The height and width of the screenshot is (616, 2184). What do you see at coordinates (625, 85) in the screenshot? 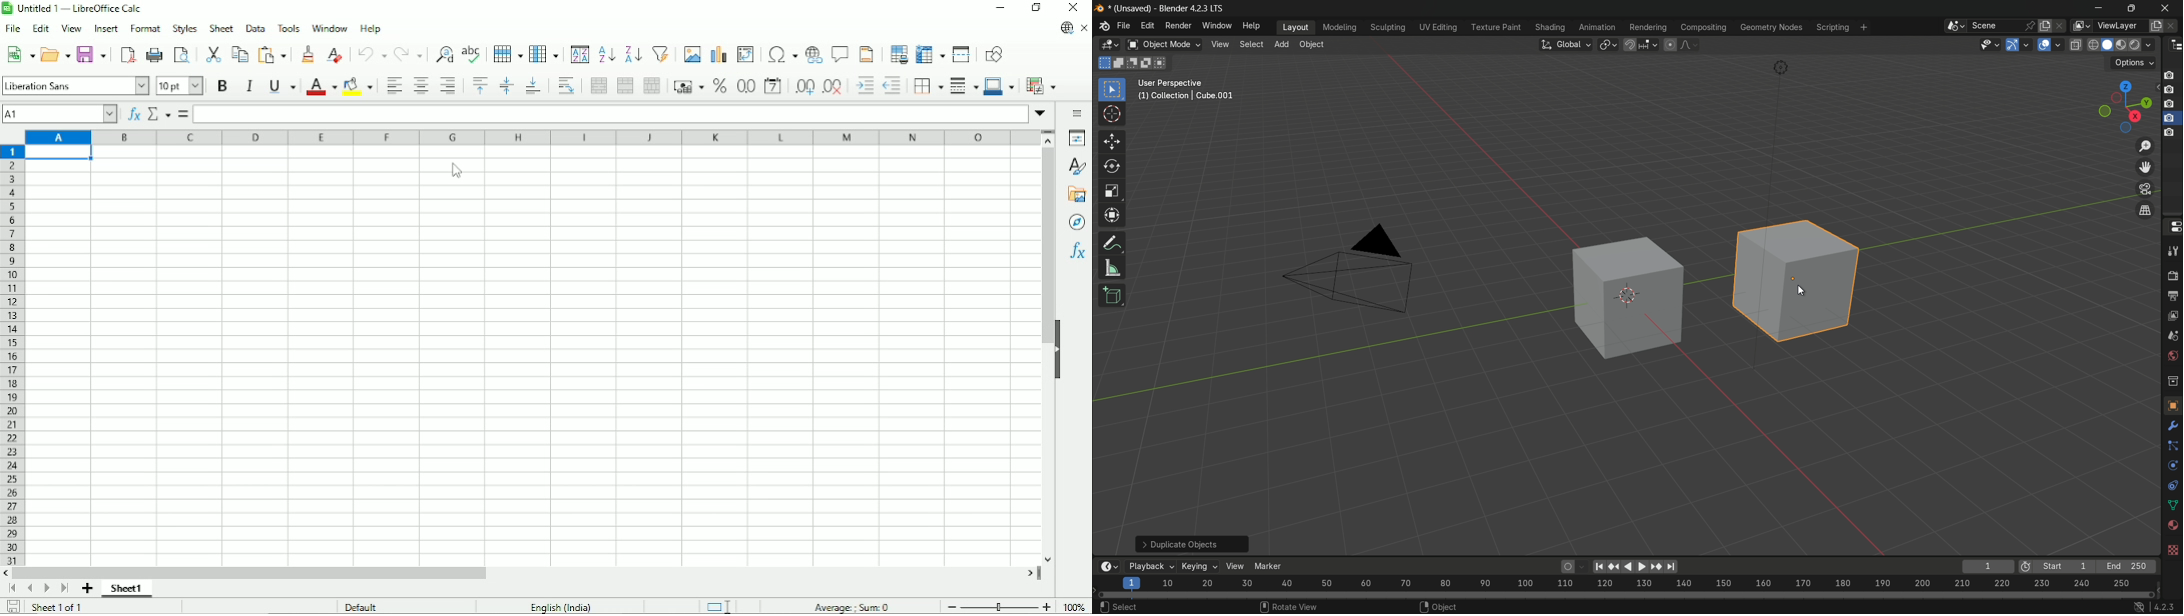
I see `Merge cells` at bounding box center [625, 85].